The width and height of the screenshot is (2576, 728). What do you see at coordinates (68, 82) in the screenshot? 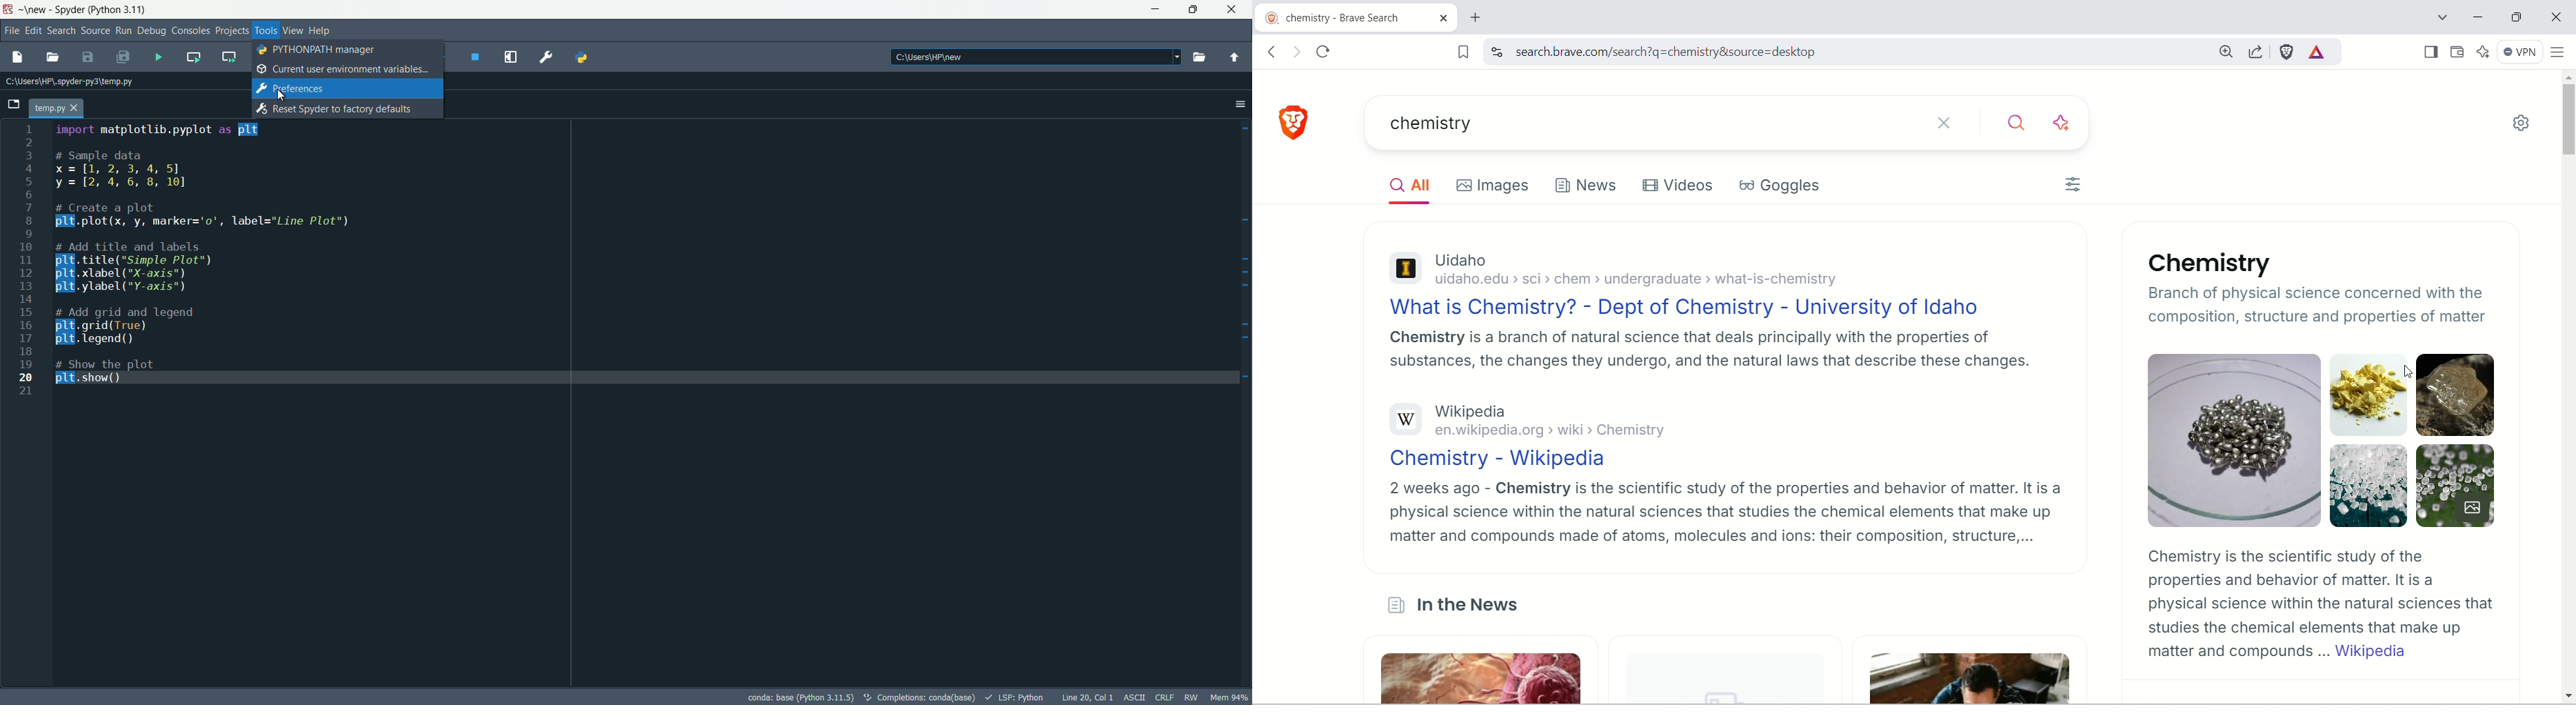
I see `file directory` at bounding box center [68, 82].